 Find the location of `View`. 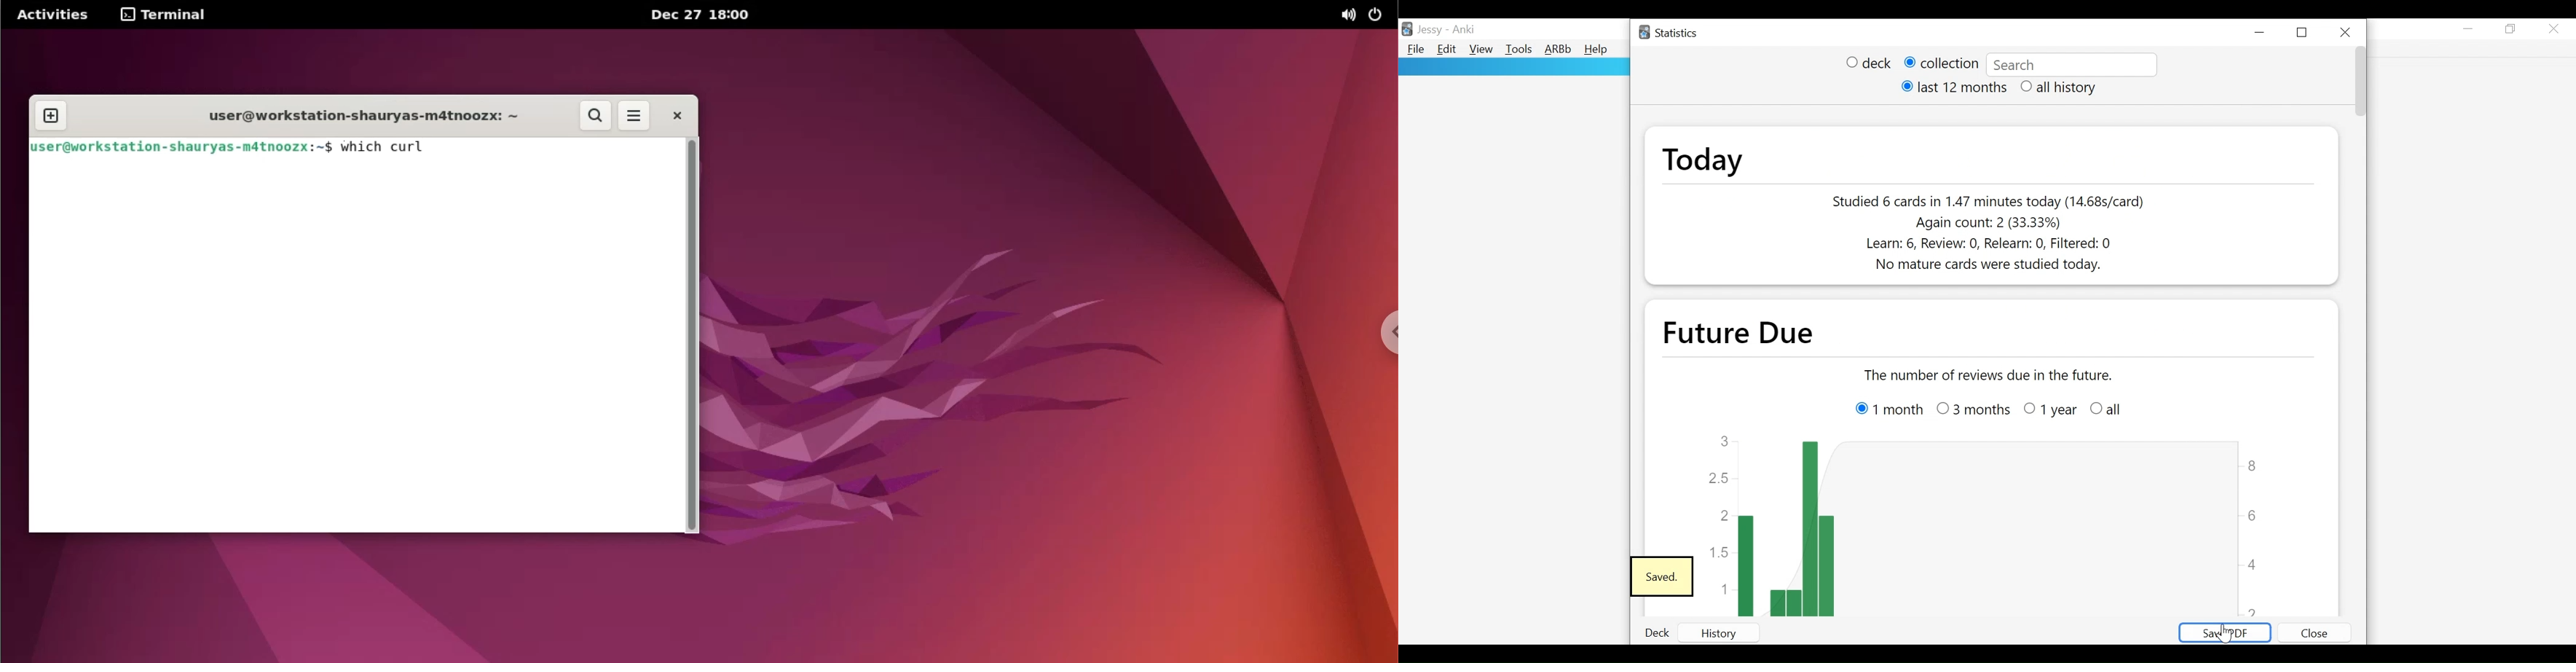

View is located at coordinates (1481, 50).